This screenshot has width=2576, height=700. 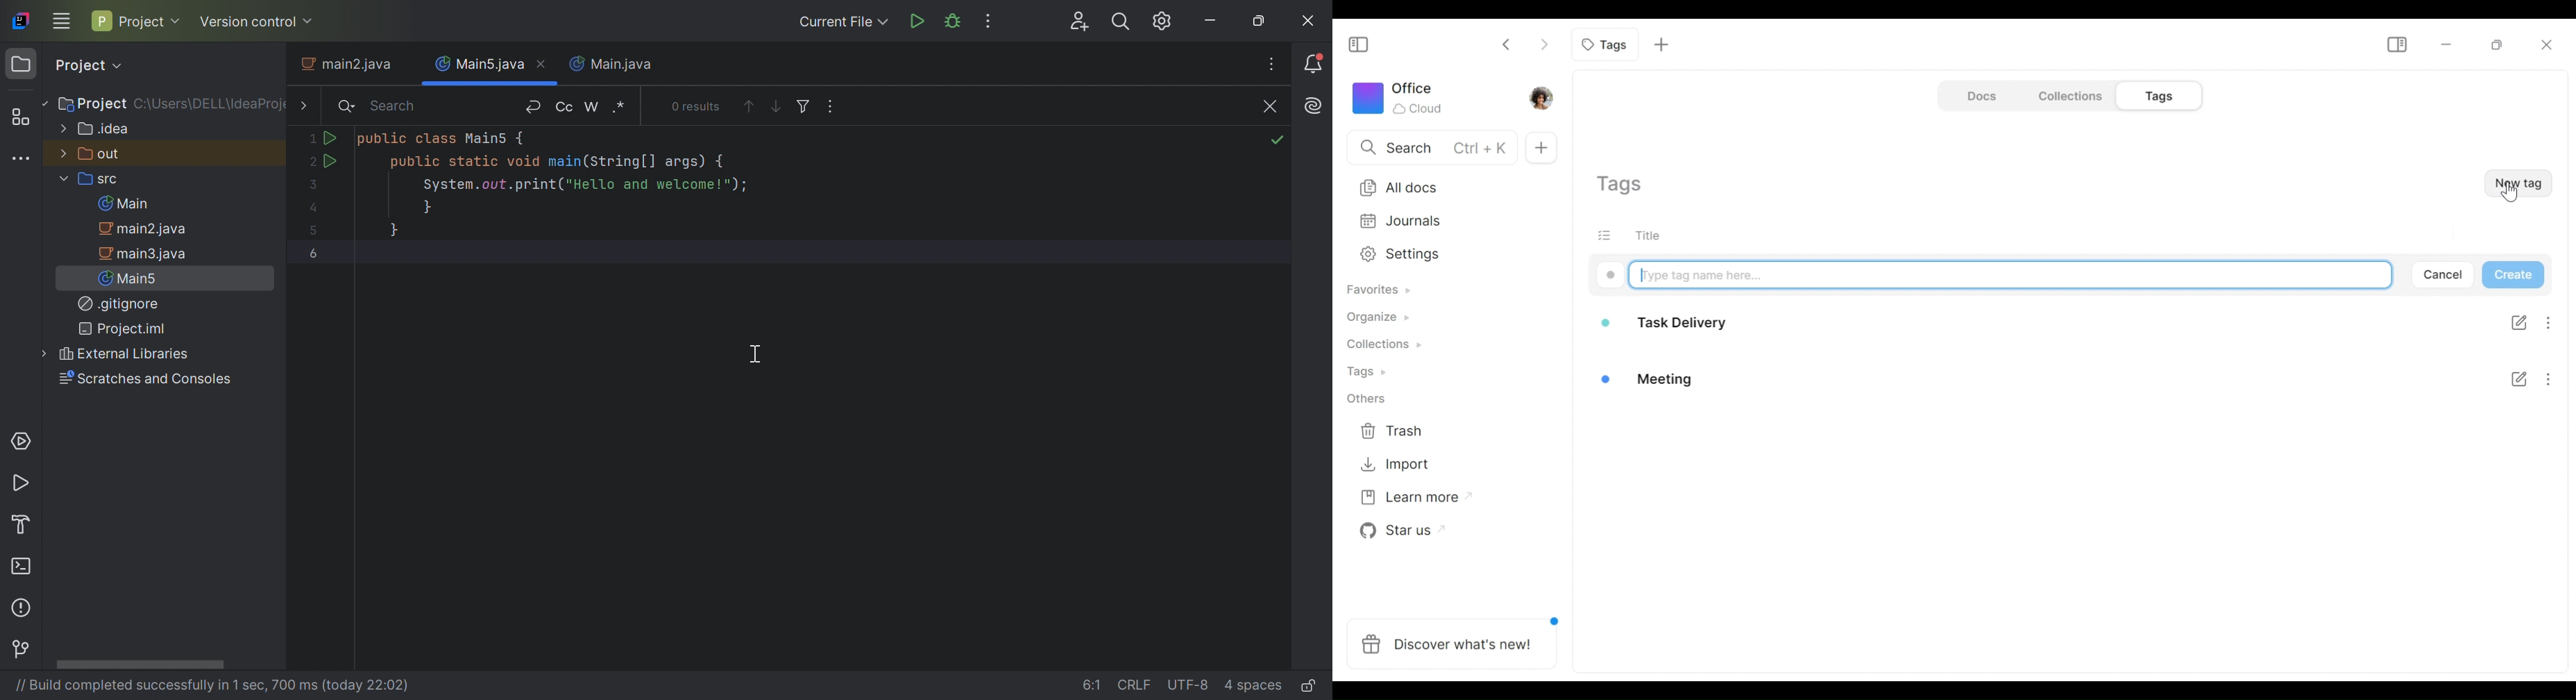 I want to click on Color code, so click(x=1610, y=274).